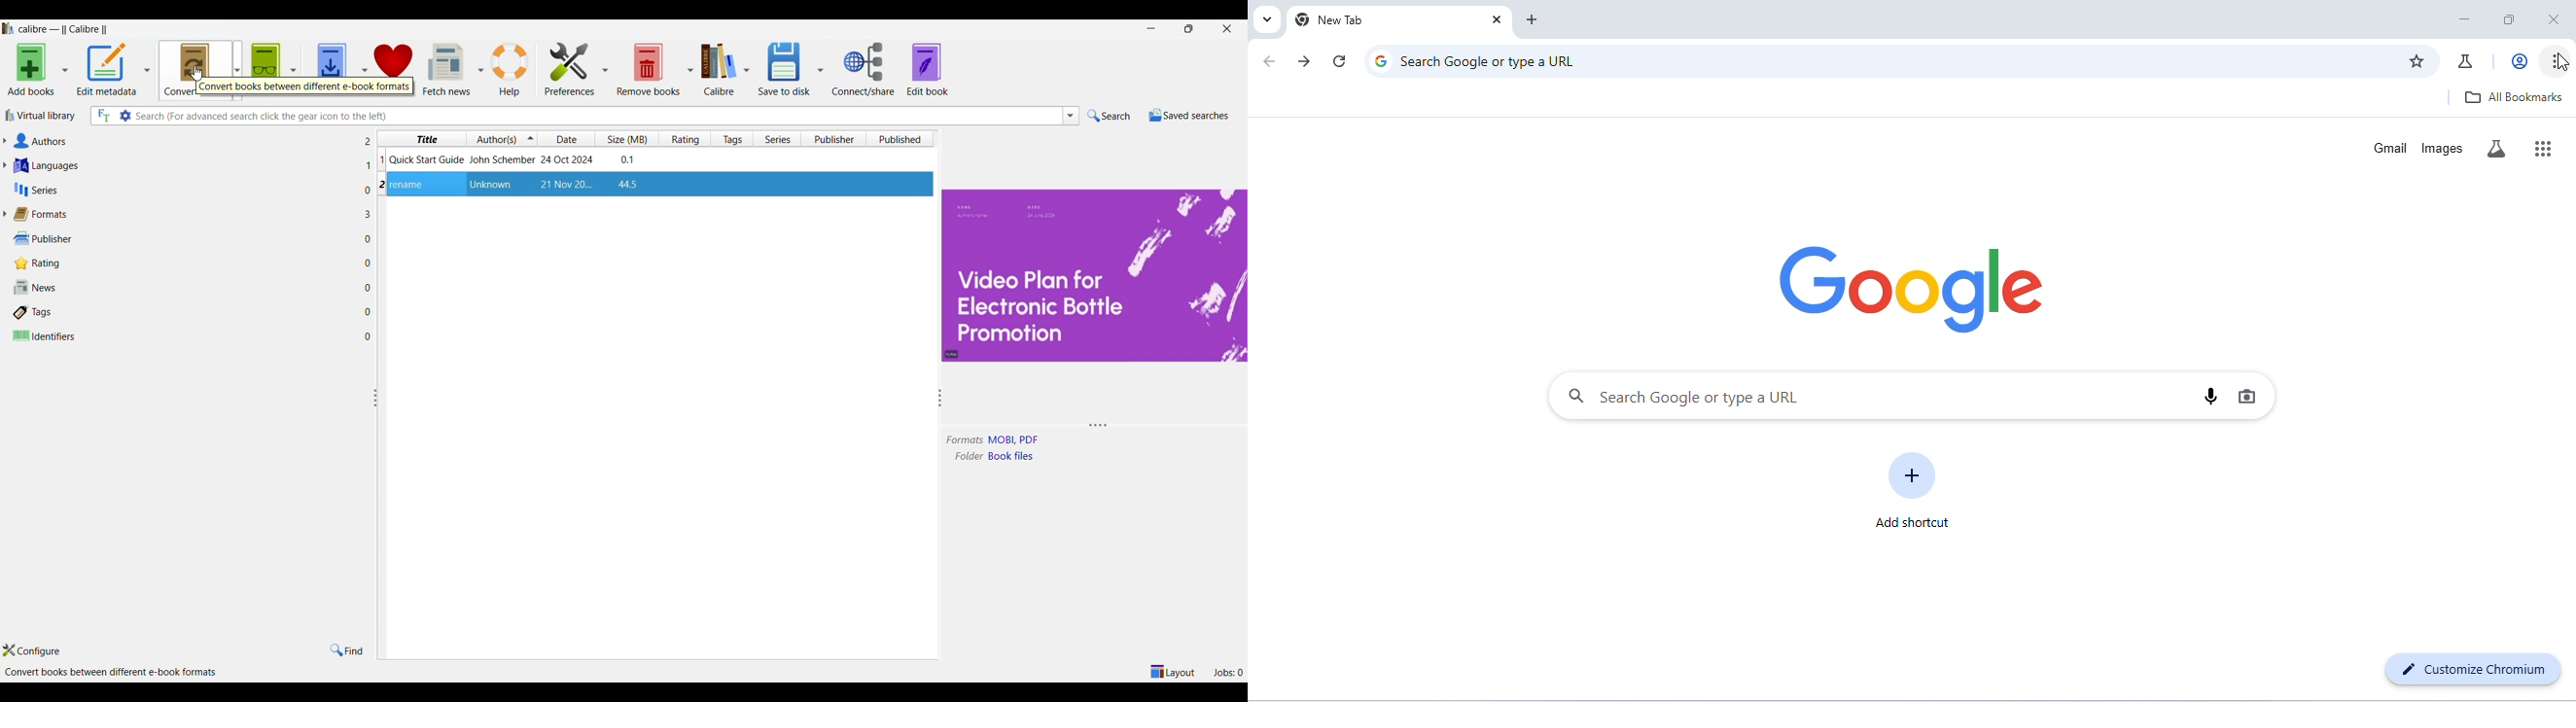 Image resolution: width=2576 pixels, height=728 pixels. Describe the element at coordinates (185, 313) in the screenshot. I see `Tags ` at that location.